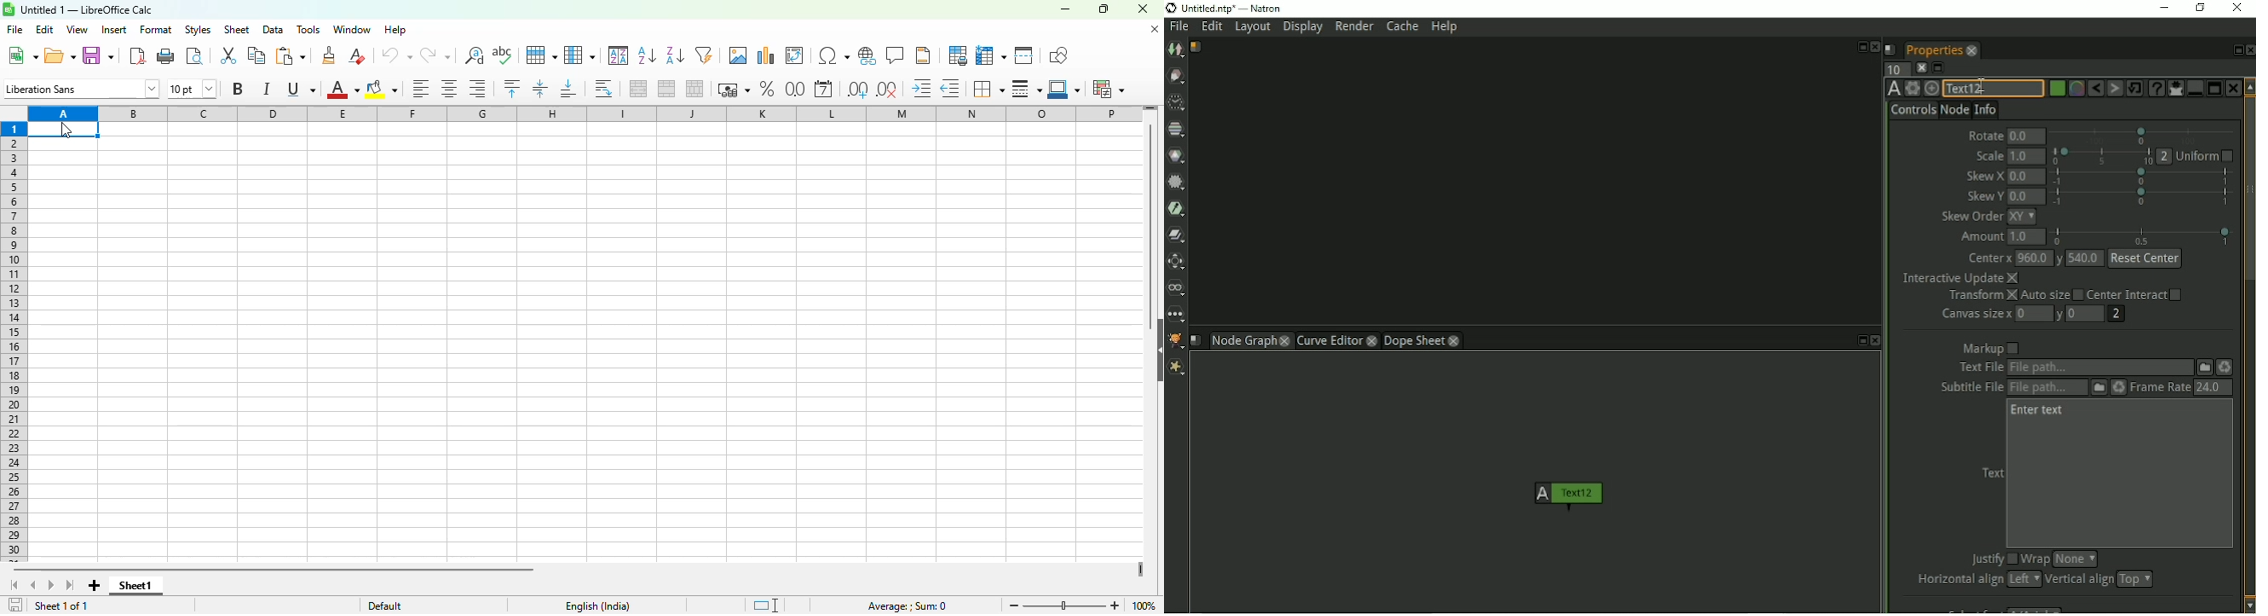  Describe the element at coordinates (619, 55) in the screenshot. I see `sort` at that location.